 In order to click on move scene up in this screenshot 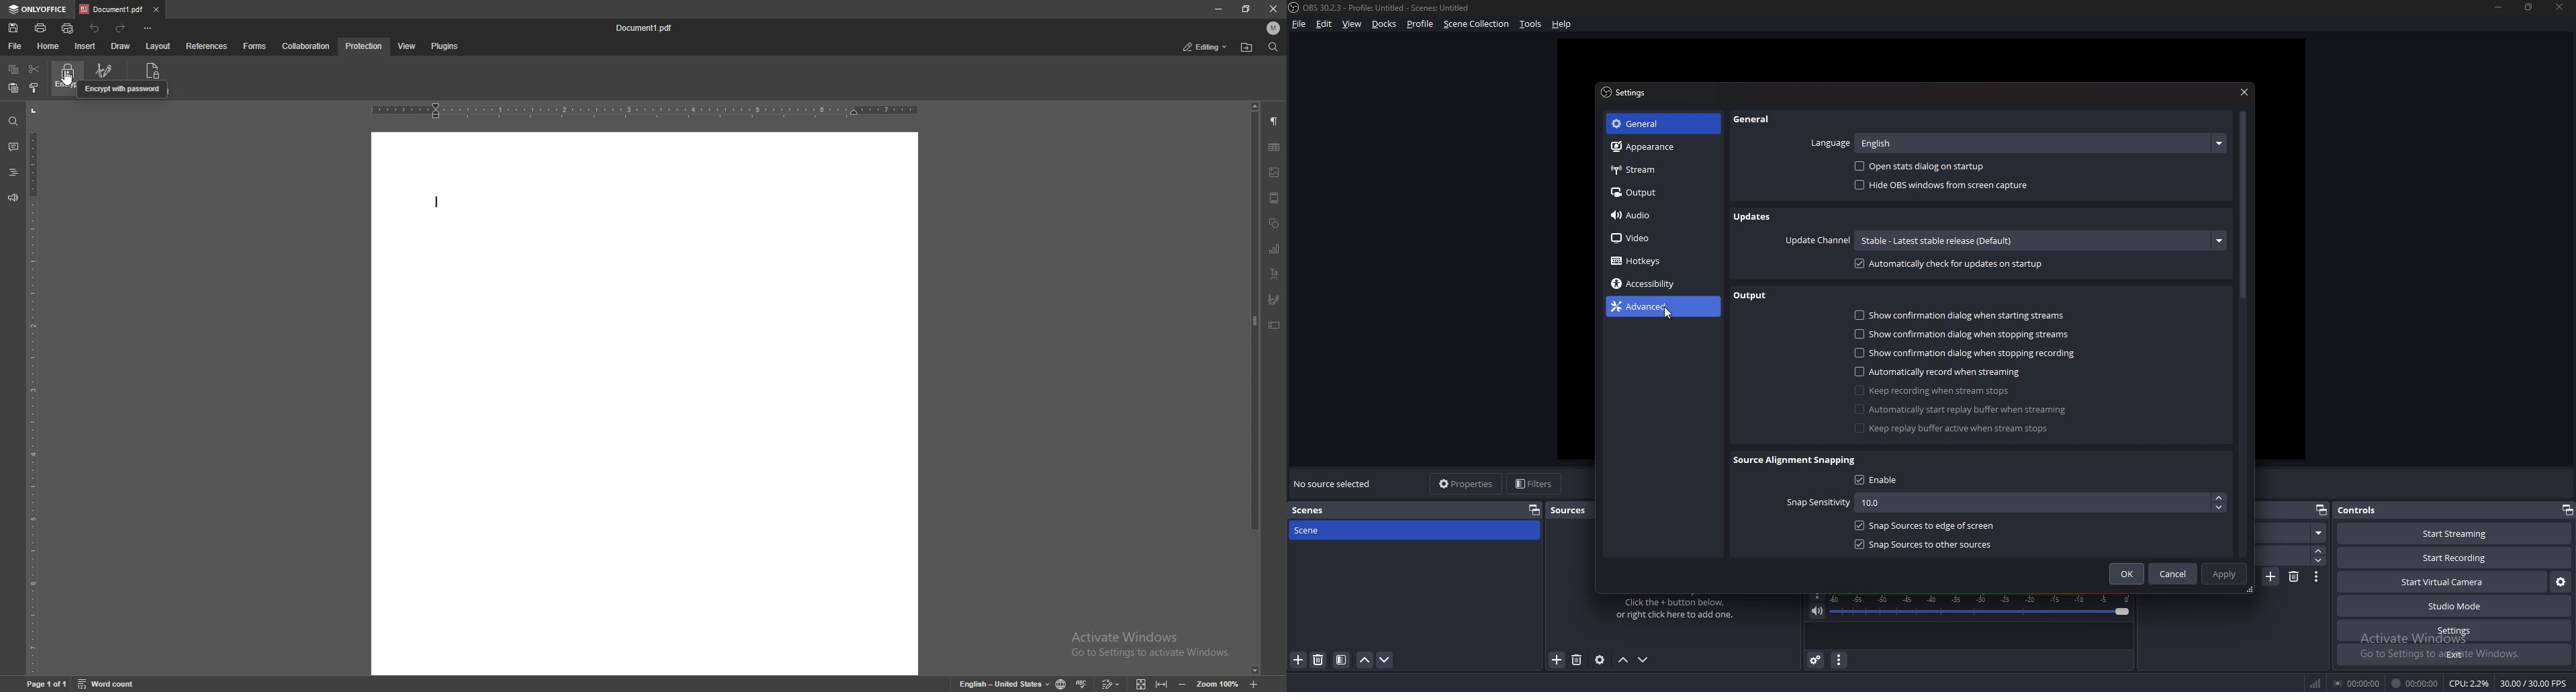, I will do `click(1367, 661)`.